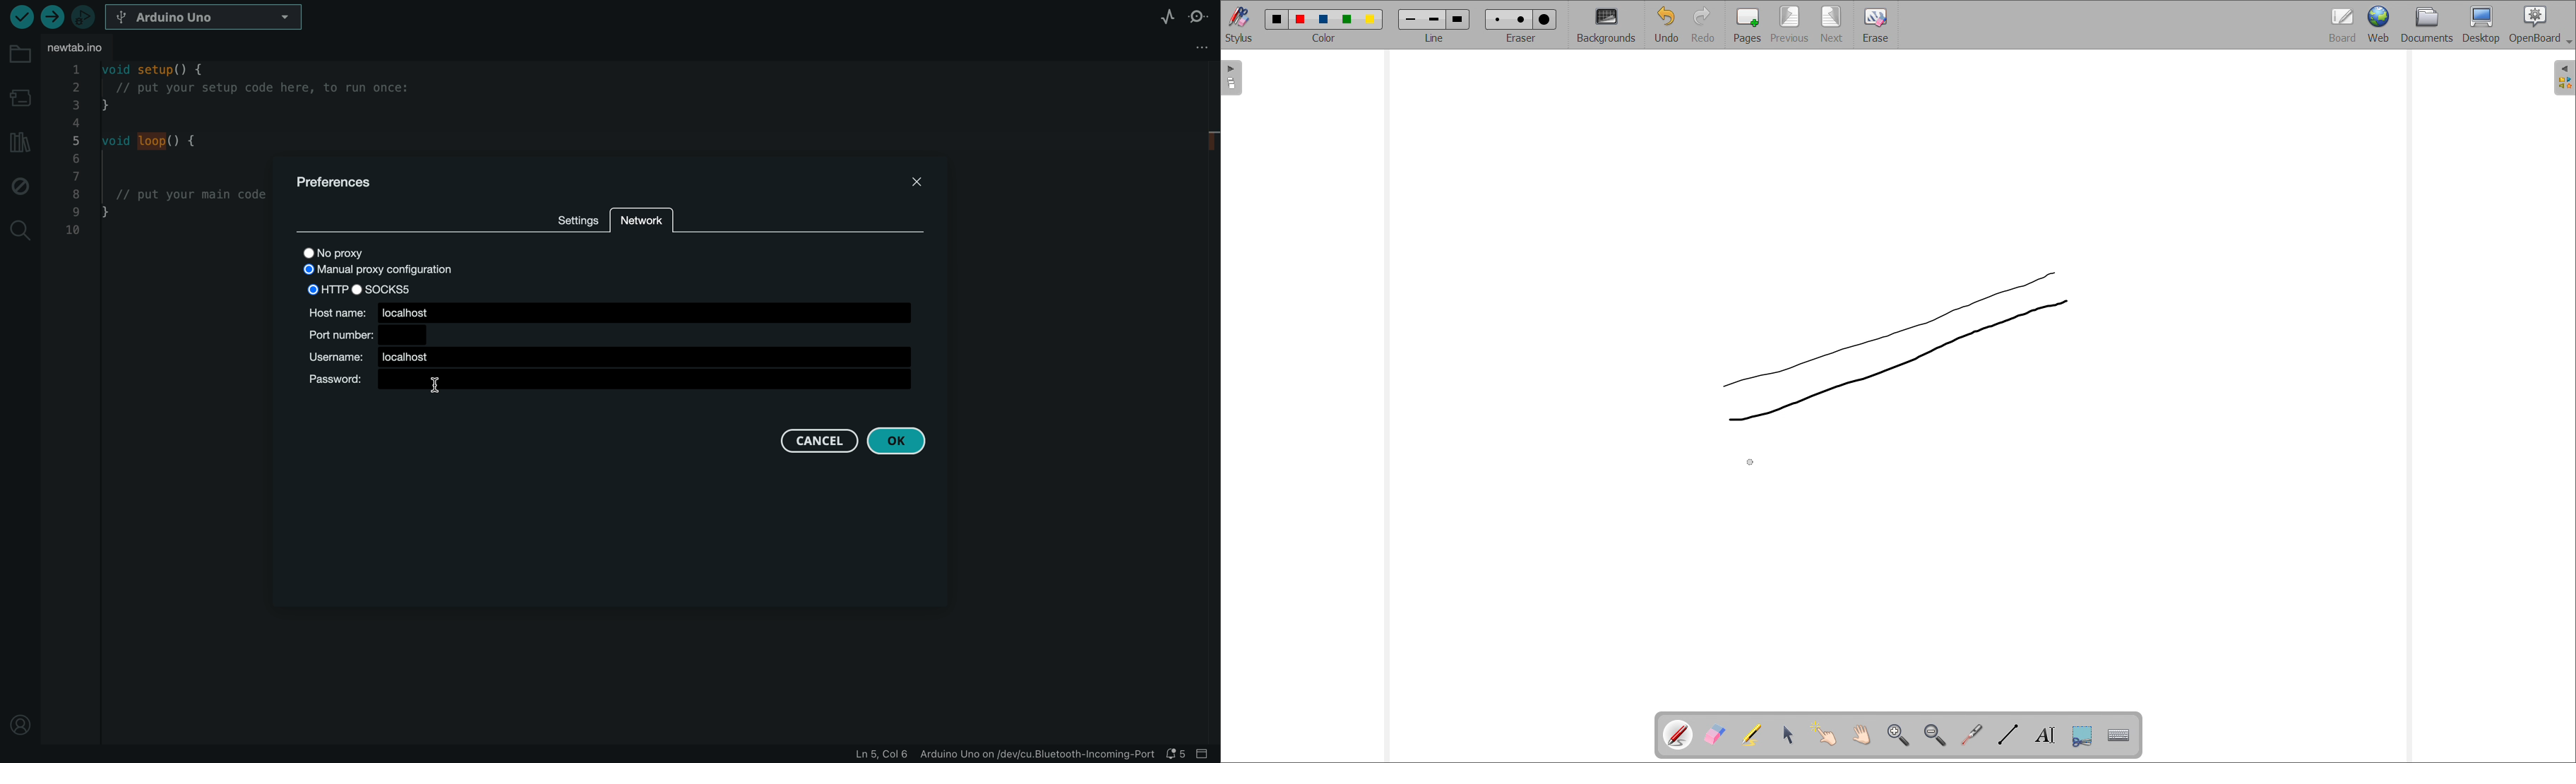  What do you see at coordinates (19, 93) in the screenshot?
I see `board manager` at bounding box center [19, 93].